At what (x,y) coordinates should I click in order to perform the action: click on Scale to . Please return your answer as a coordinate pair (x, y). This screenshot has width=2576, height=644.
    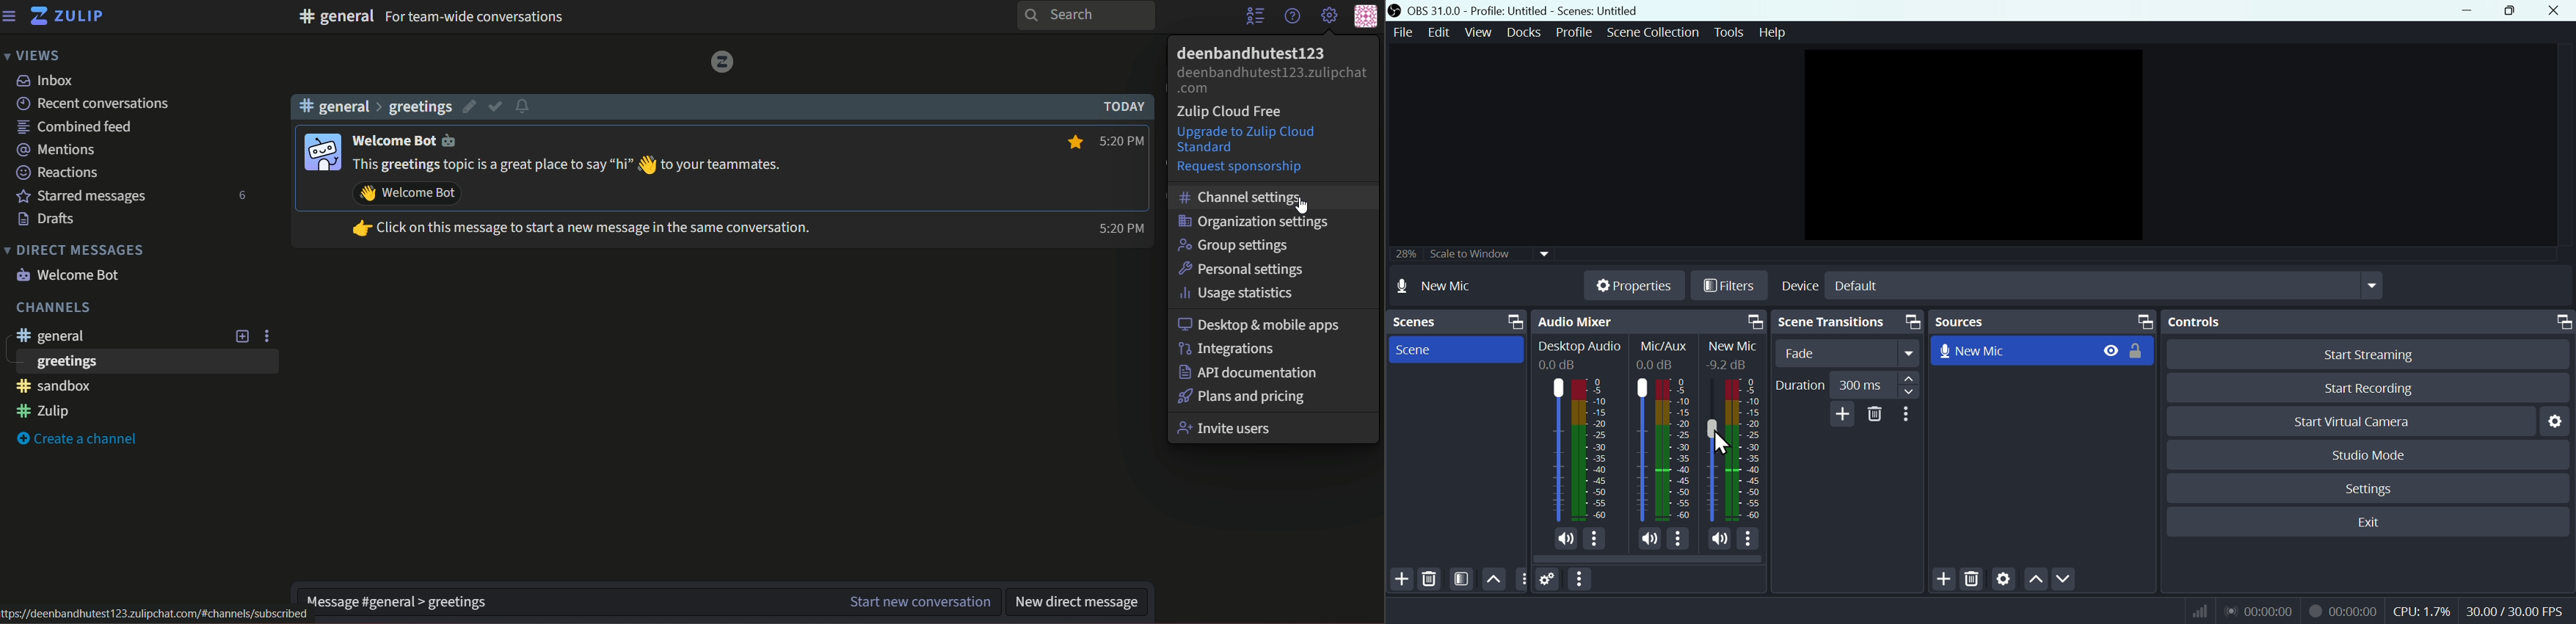
    Looking at the image, I should click on (1467, 256).